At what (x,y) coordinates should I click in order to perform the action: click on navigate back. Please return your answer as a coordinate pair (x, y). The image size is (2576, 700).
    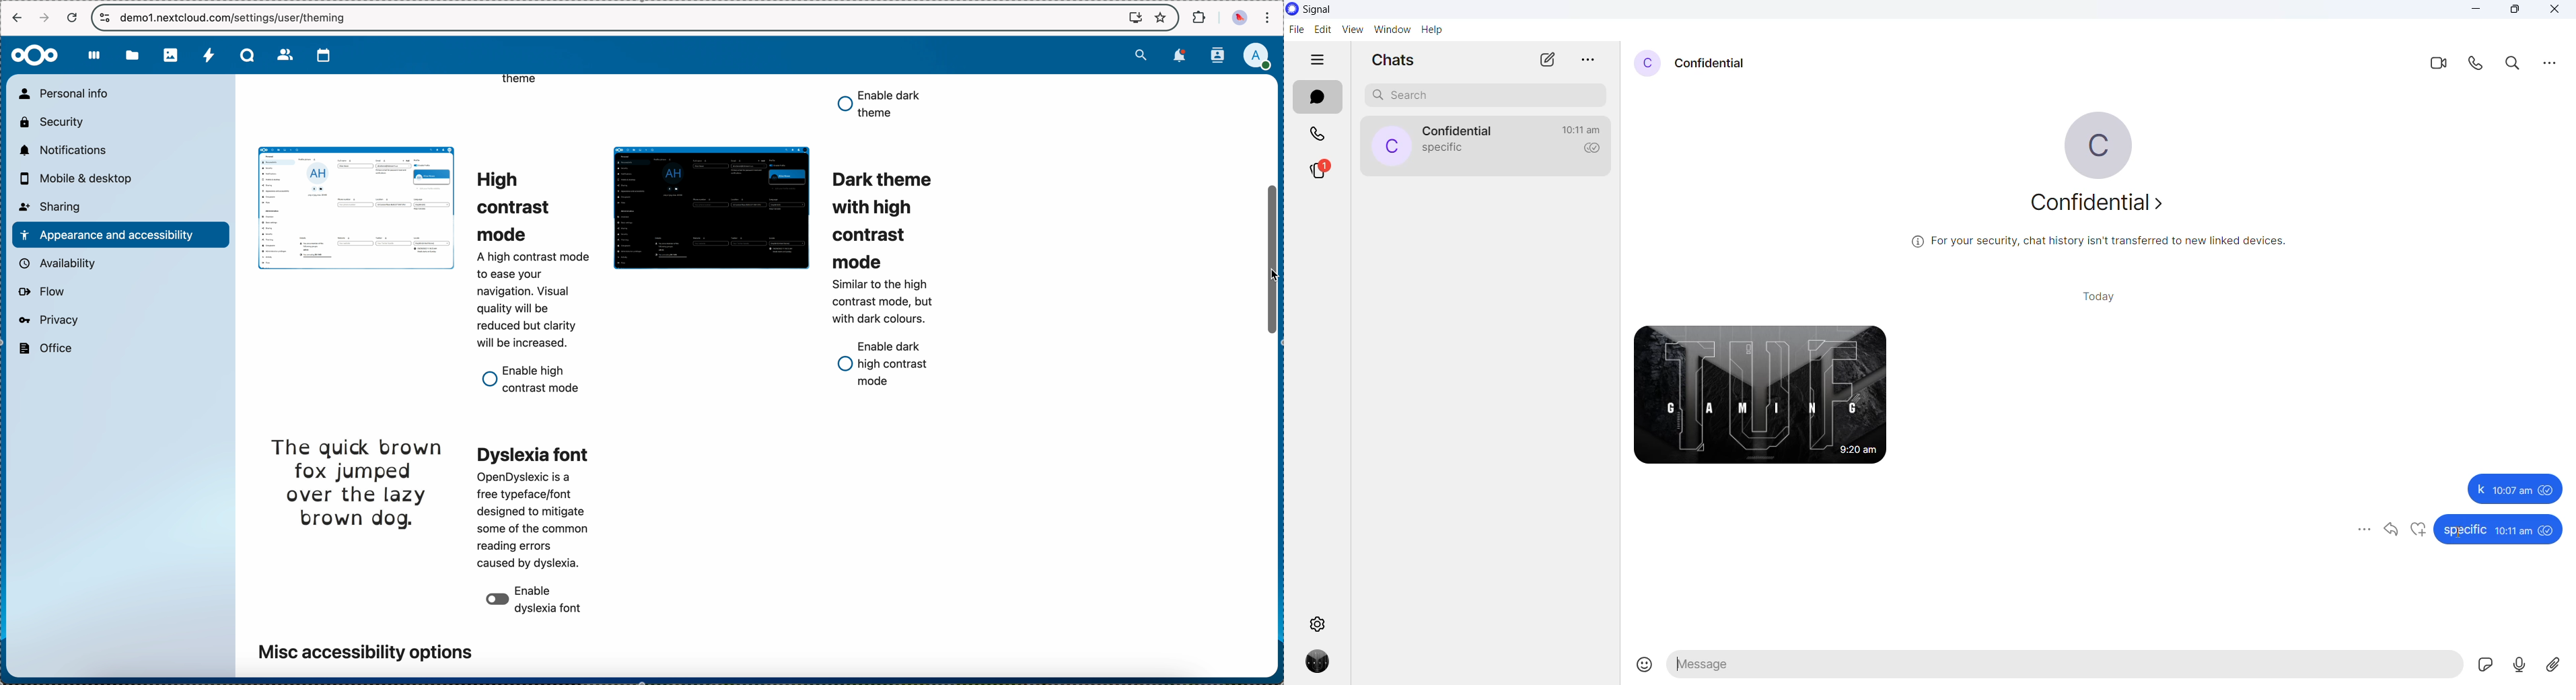
    Looking at the image, I should click on (17, 17).